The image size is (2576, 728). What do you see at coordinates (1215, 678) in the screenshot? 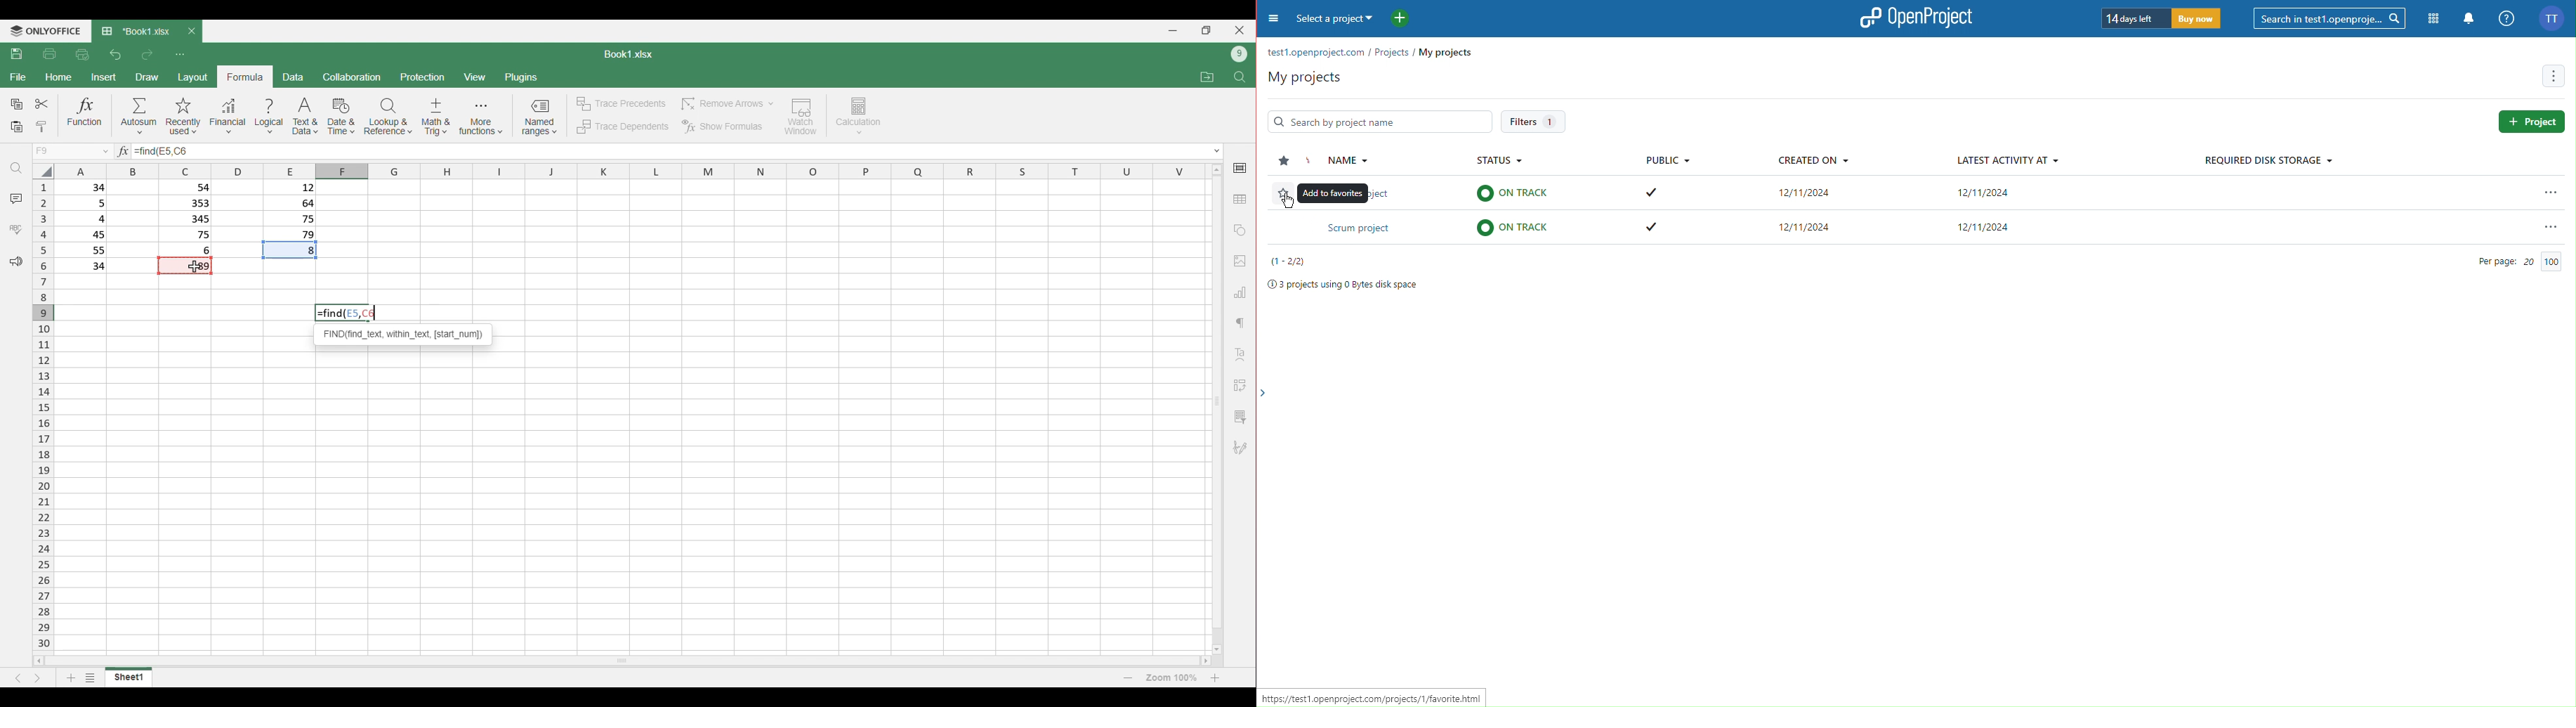
I see `Zoom in` at bounding box center [1215, 678].